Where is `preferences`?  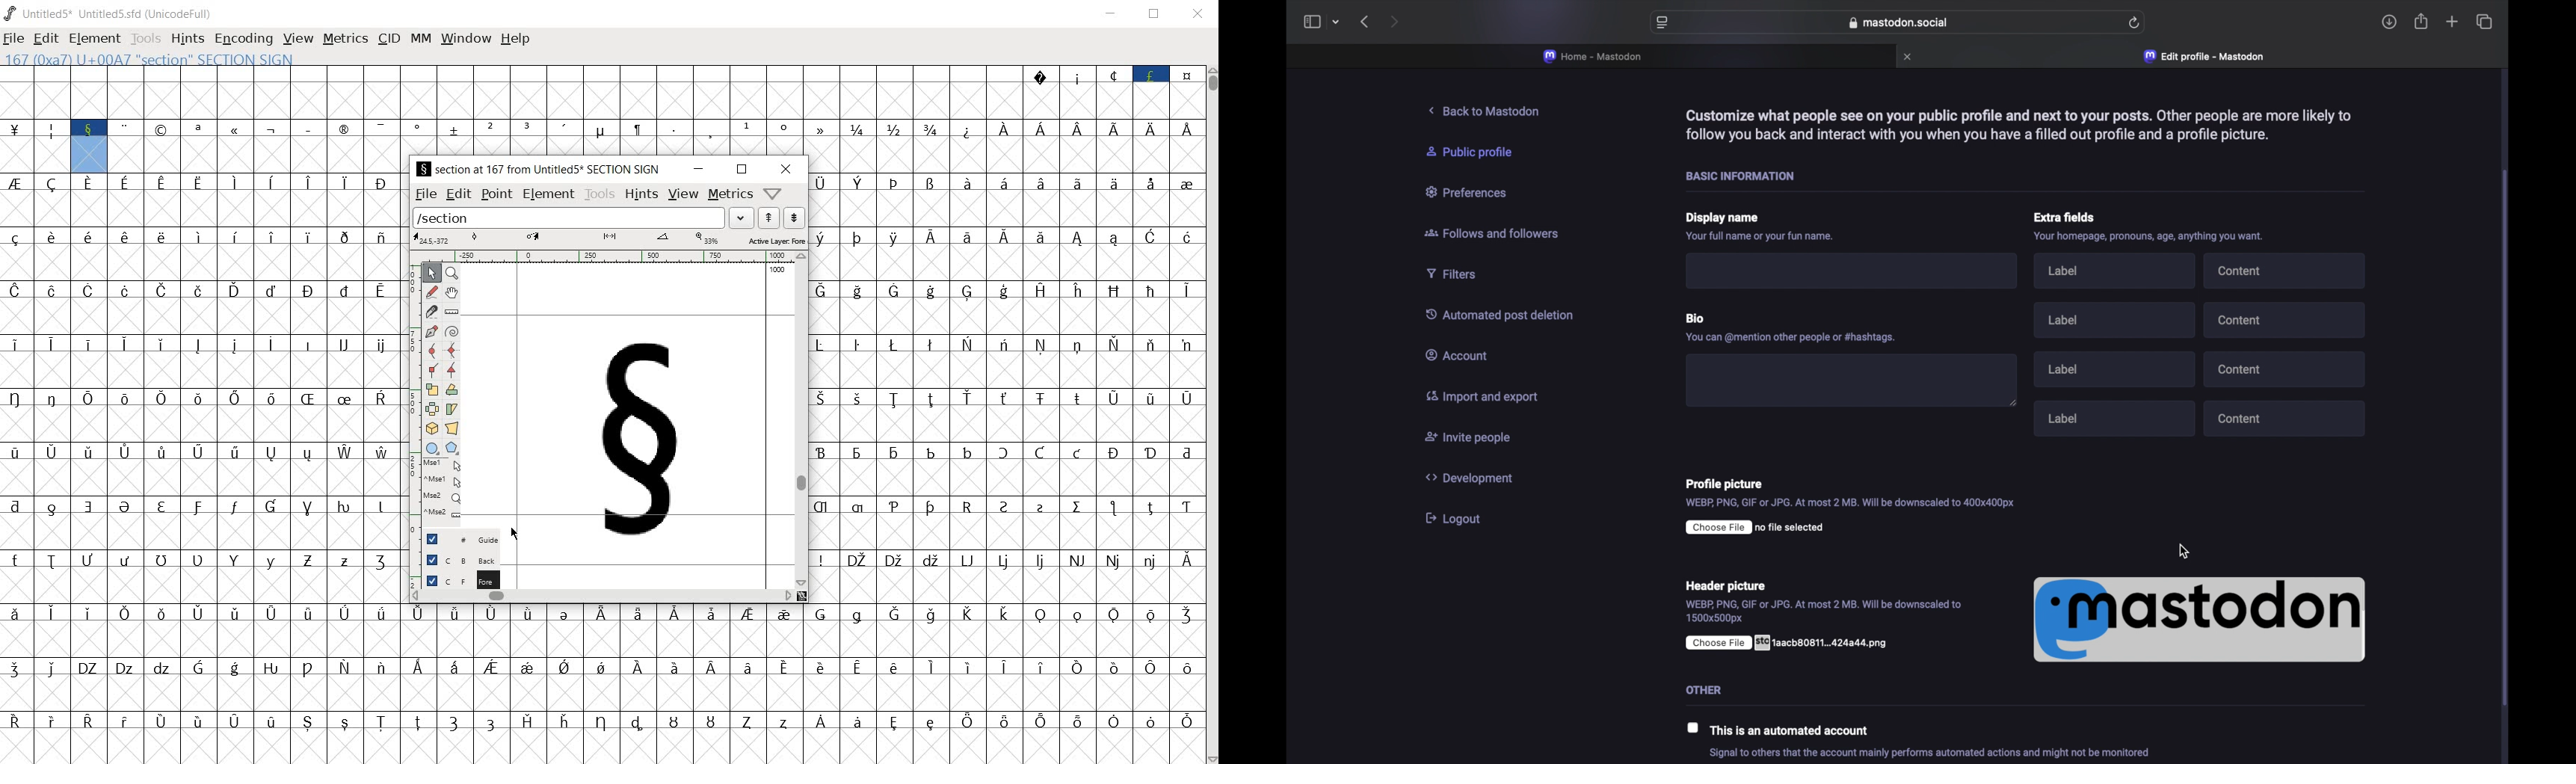 preferences is located at coordinates (1470, 193).